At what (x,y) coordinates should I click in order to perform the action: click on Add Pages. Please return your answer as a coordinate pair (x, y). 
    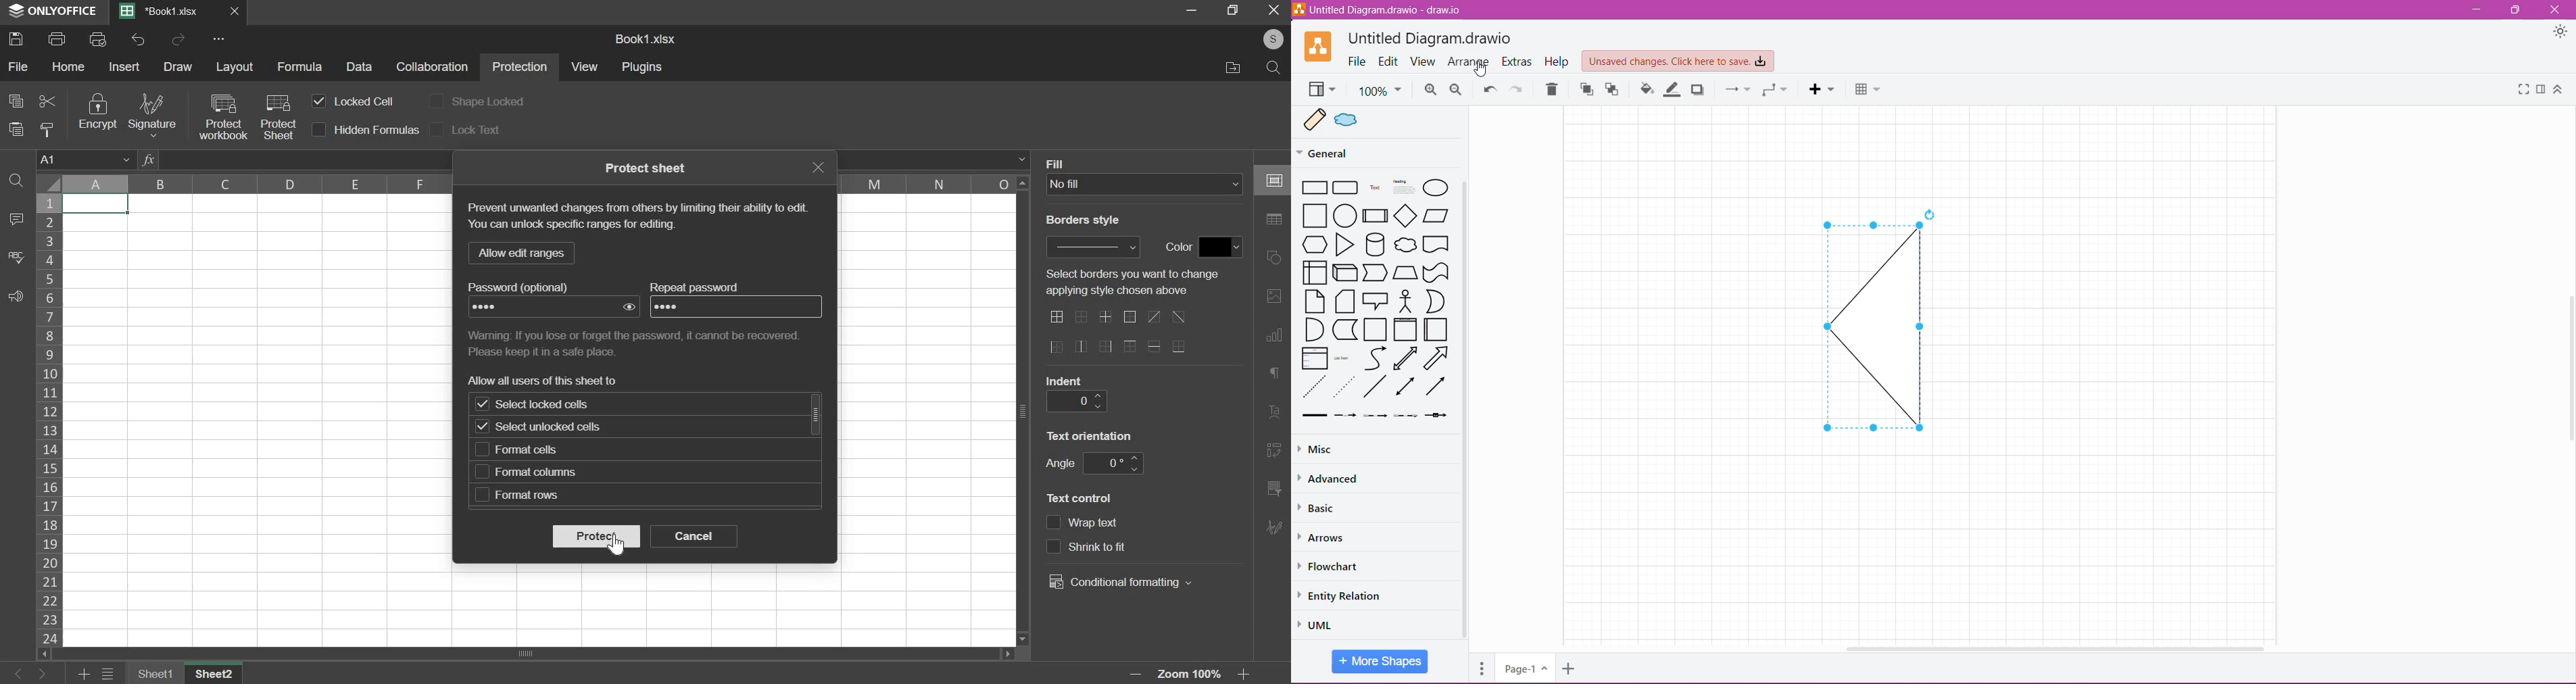
    Looking at the image, I should click on (1569, 669).